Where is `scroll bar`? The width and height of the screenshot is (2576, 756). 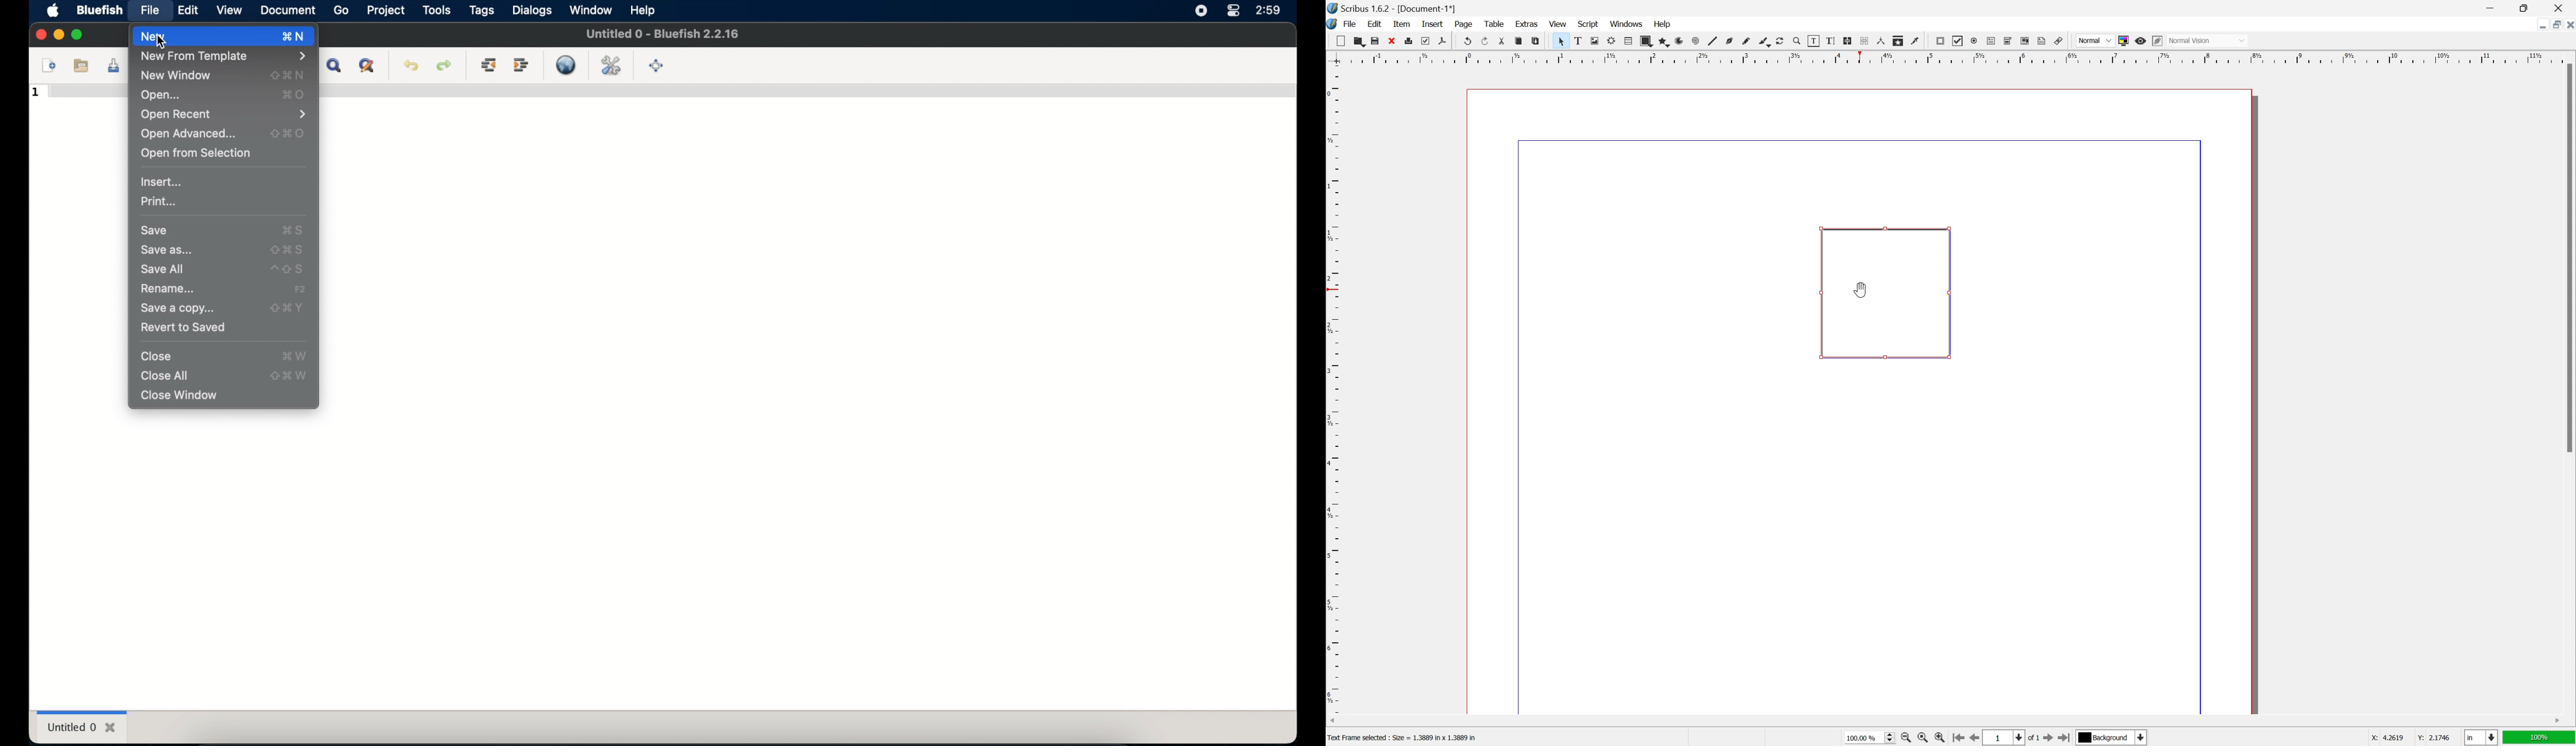
scroll bar is located at coordinates (1946, 722).